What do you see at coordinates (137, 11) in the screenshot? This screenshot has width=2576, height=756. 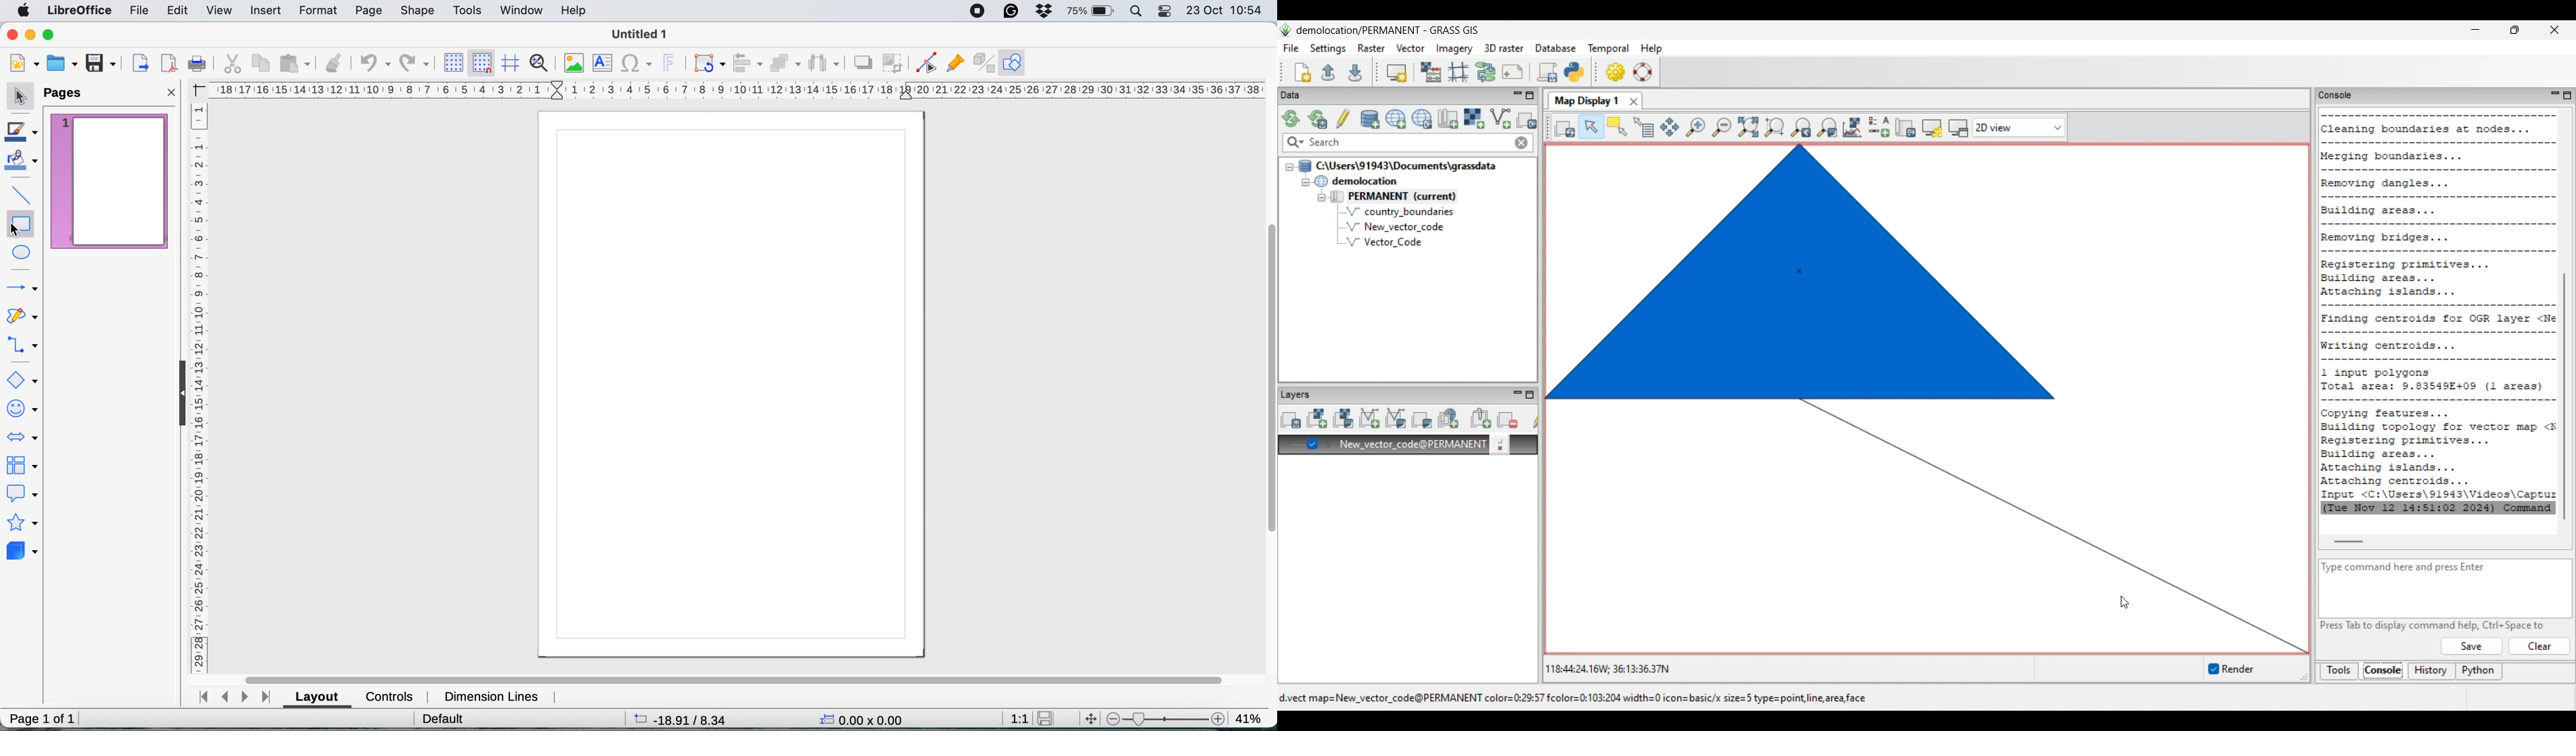 I see `file` at bounding box center [137, 11].